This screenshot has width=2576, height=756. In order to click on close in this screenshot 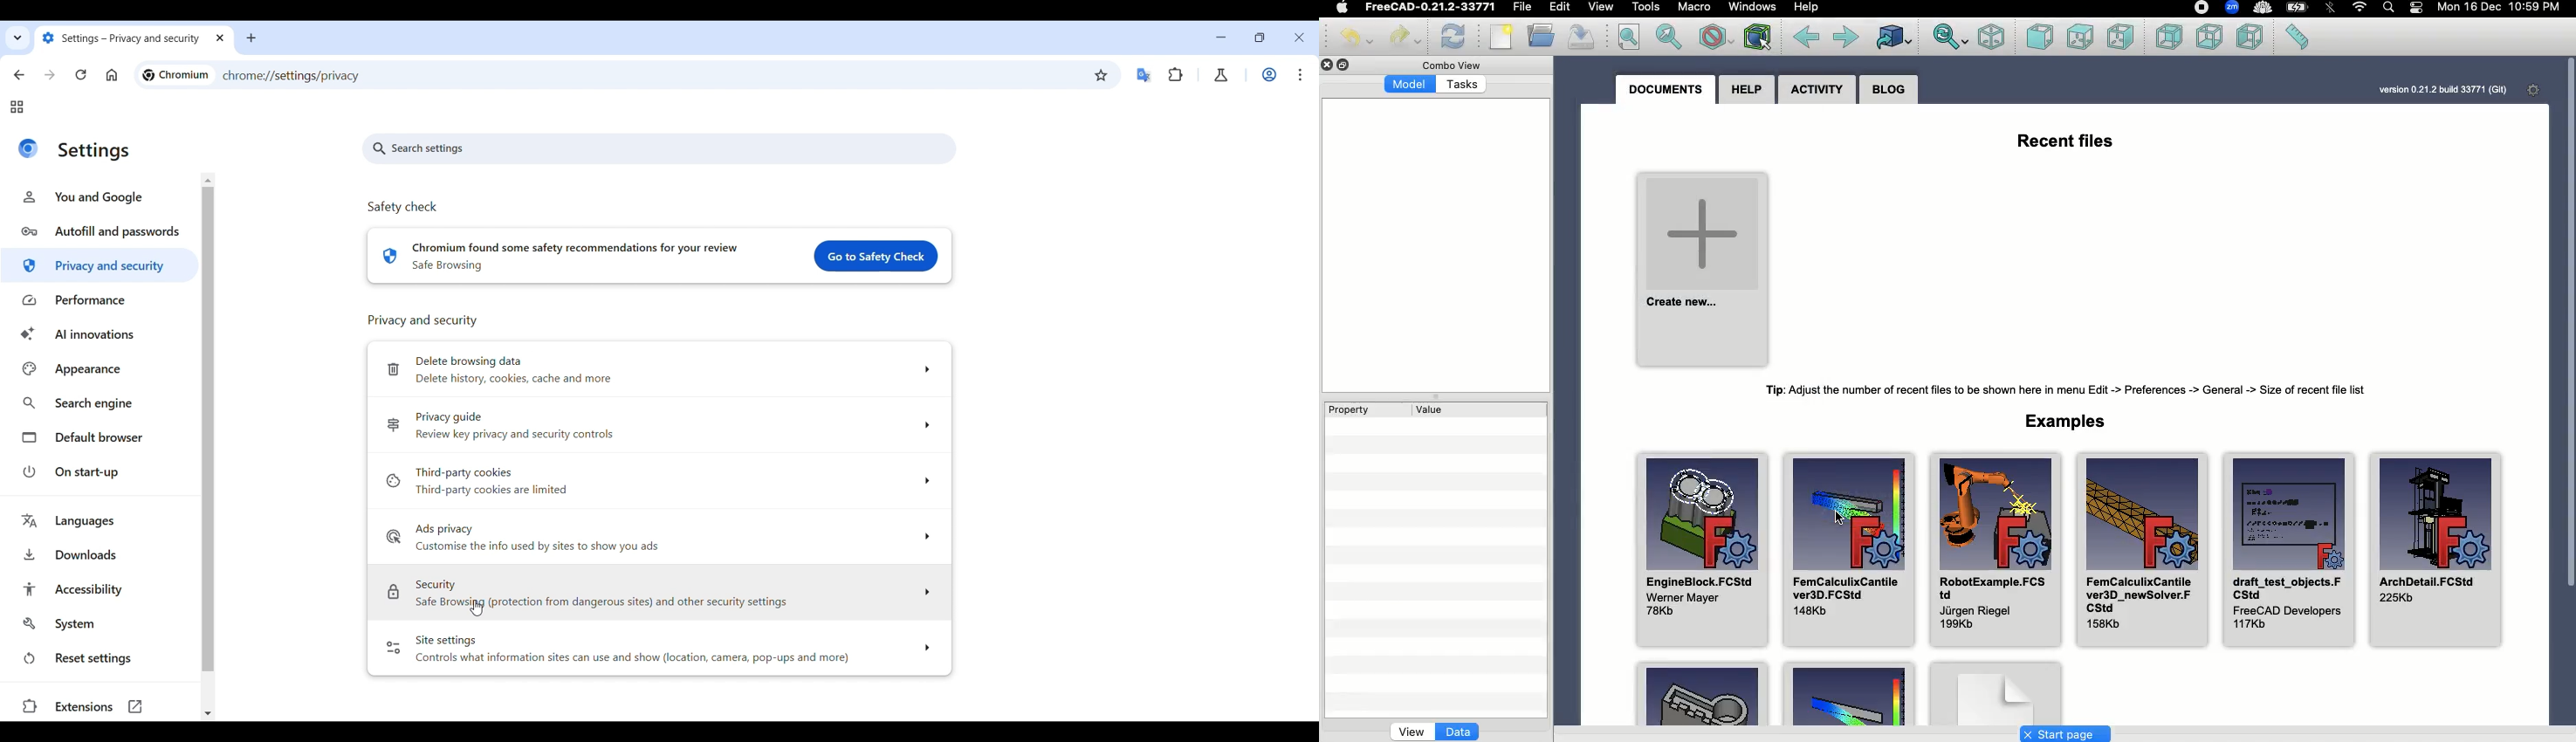, I will do `click(221, 40)`.